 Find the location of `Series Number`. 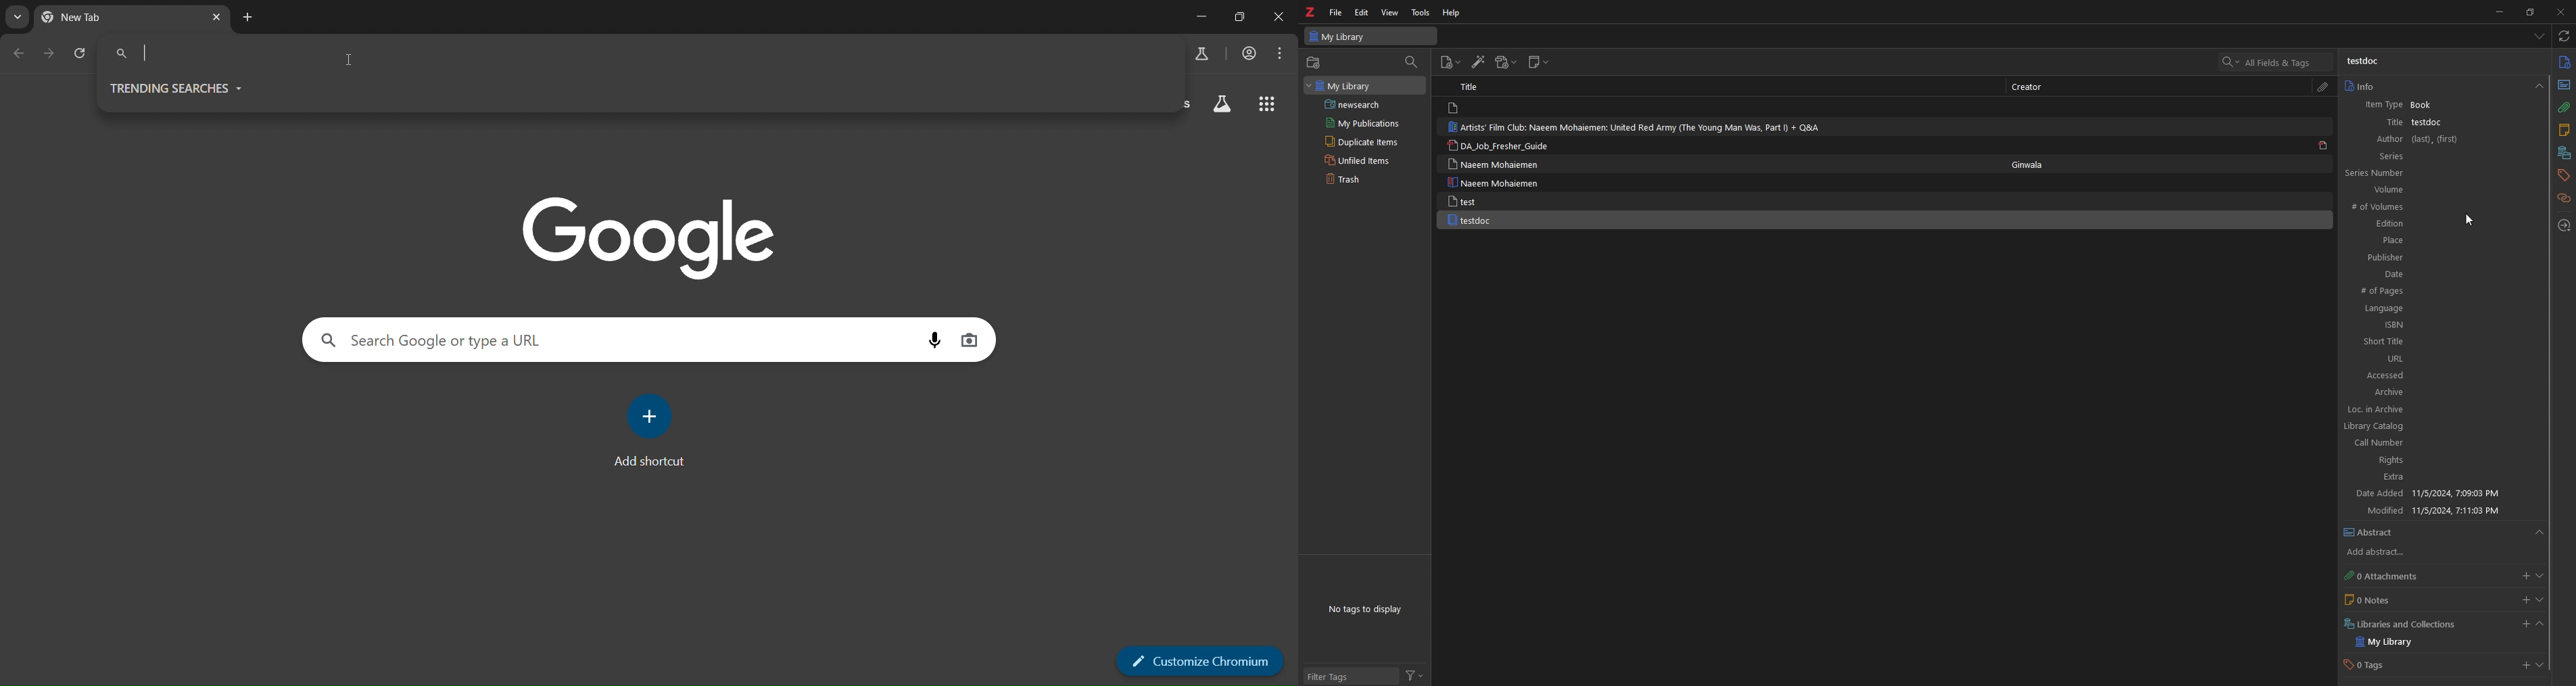

Series Number is located at coordinates (2439, 174).